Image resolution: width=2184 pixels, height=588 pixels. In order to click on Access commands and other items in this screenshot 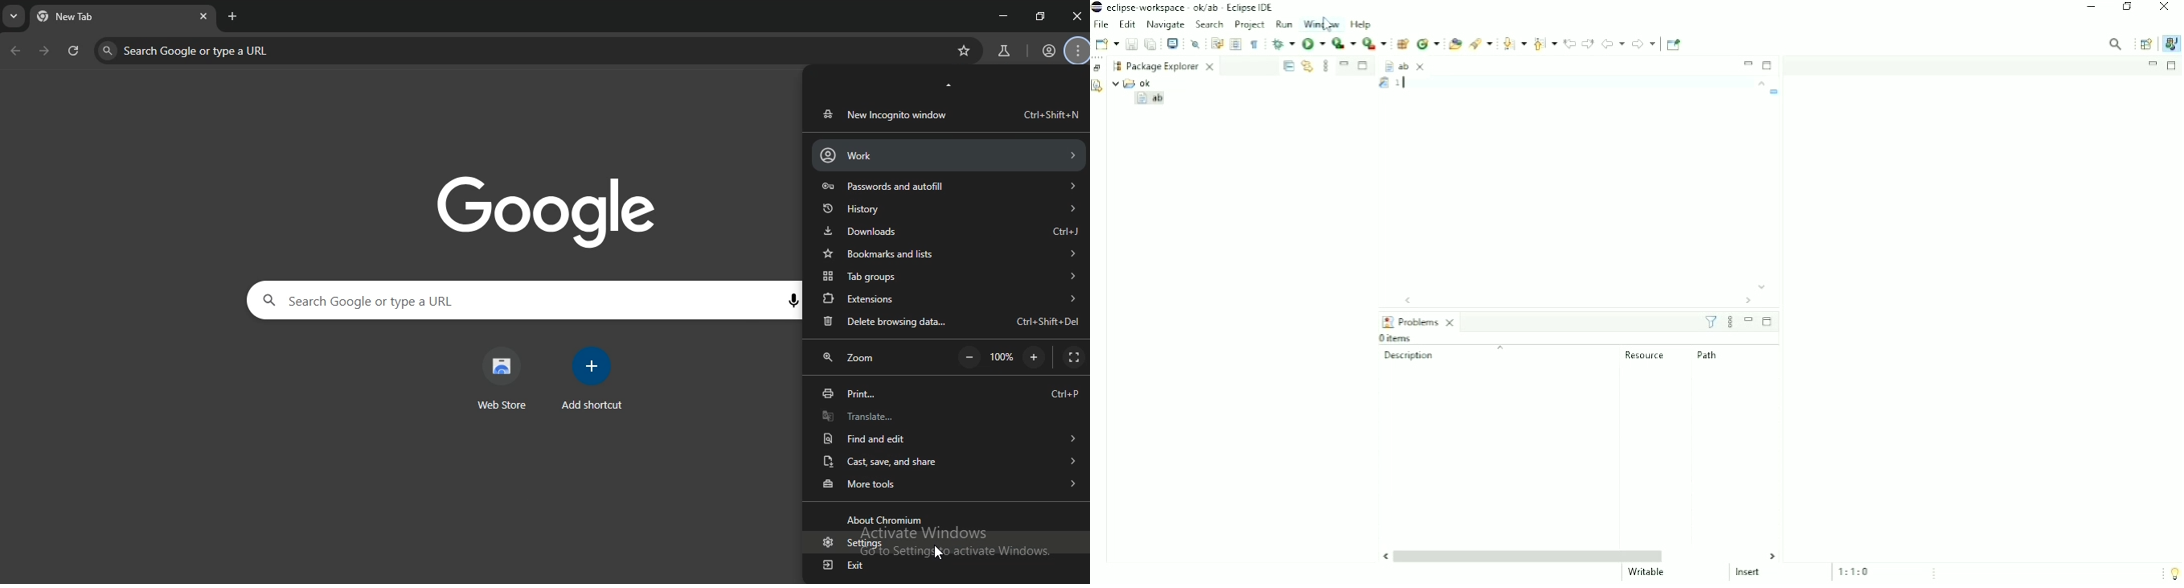, I will do `click(2116, 43)`.